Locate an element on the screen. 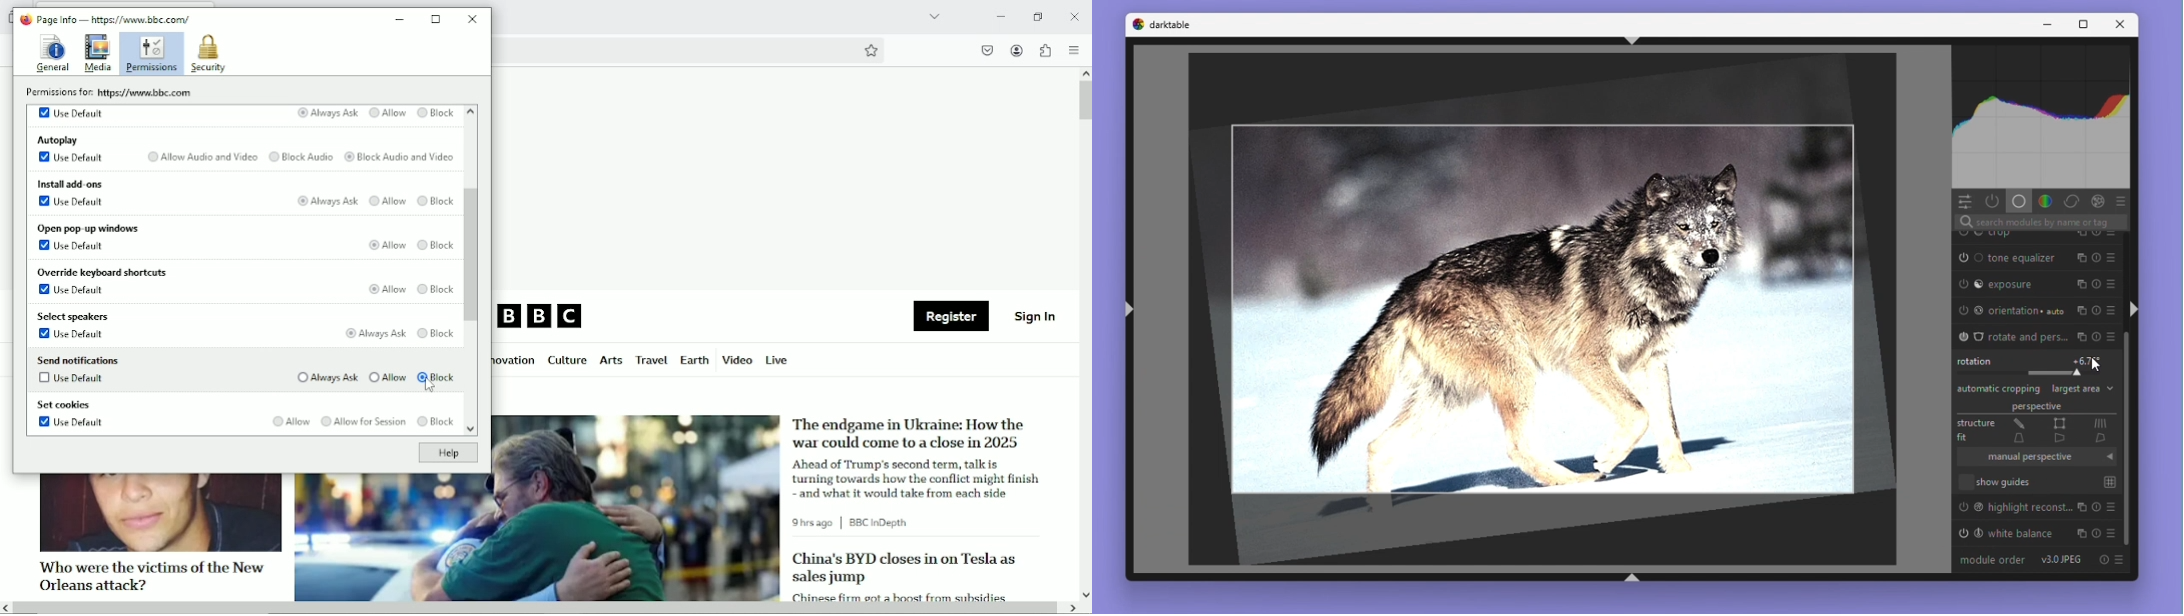  Rotate and perspective is located at coordinates (2036, 335).